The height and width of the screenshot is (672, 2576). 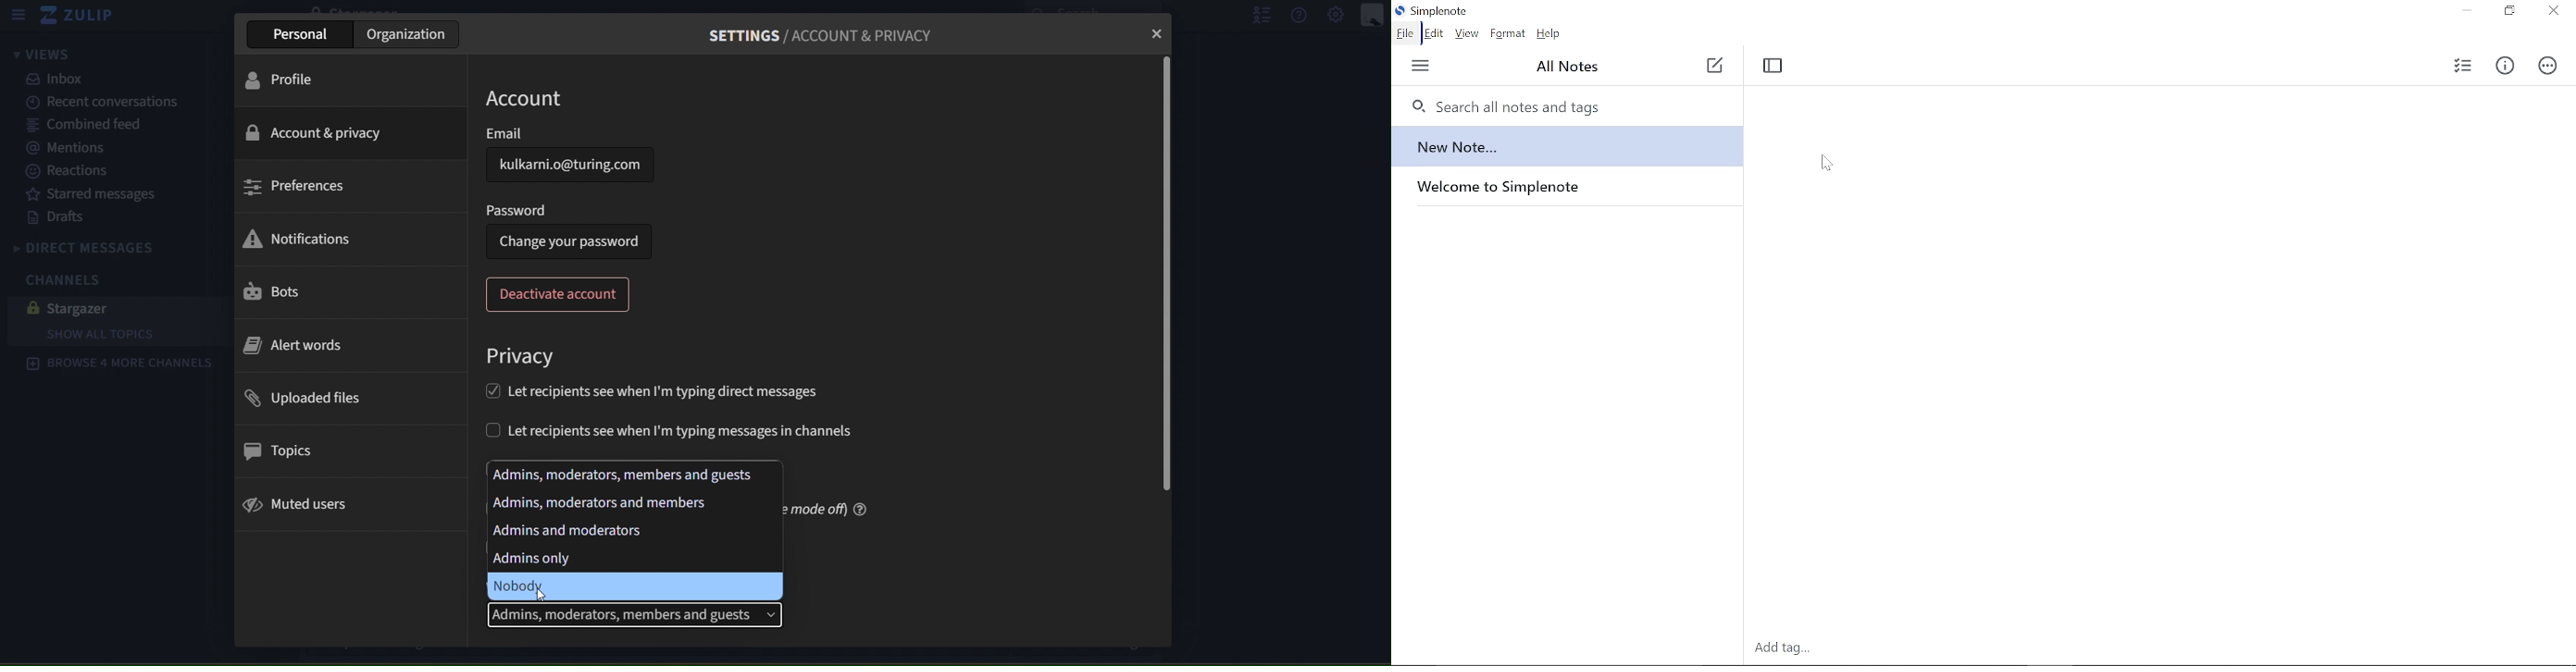 I want to click on Toggle focus mode, so click(x=1779, y=67).